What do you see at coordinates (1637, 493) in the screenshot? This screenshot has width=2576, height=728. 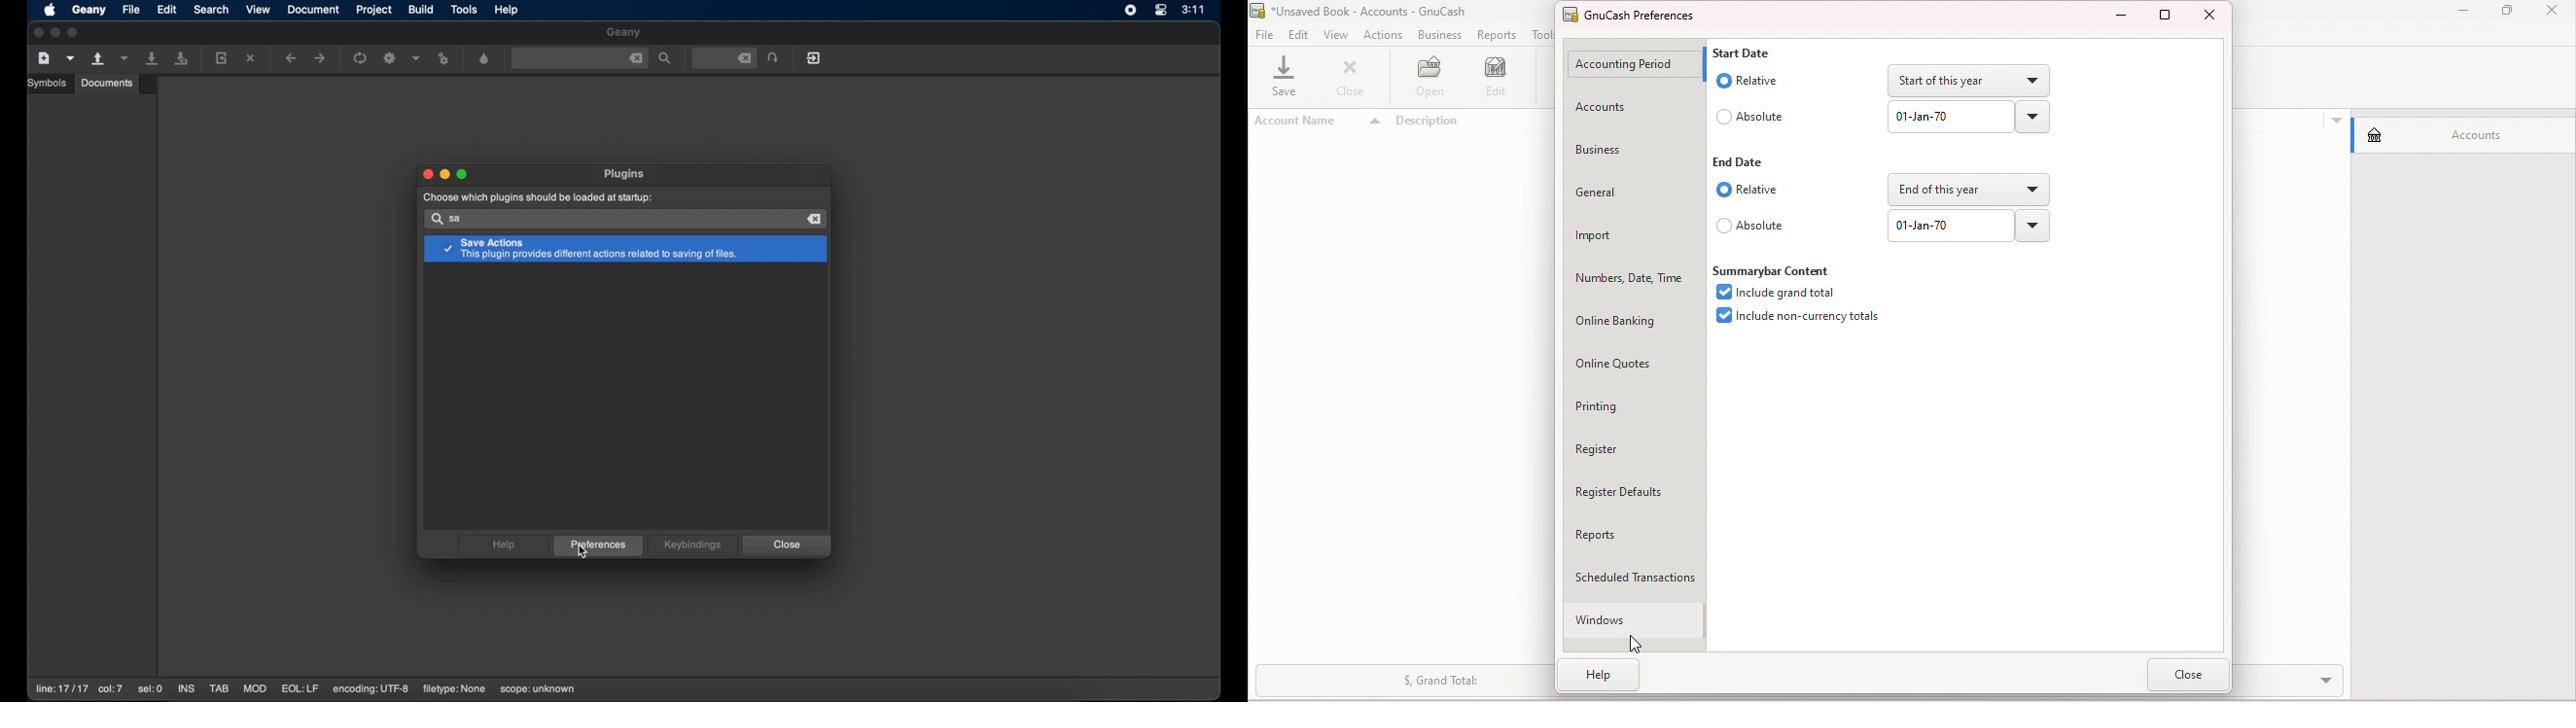 I see `Register defaults` at bounding box center [1637, 493].